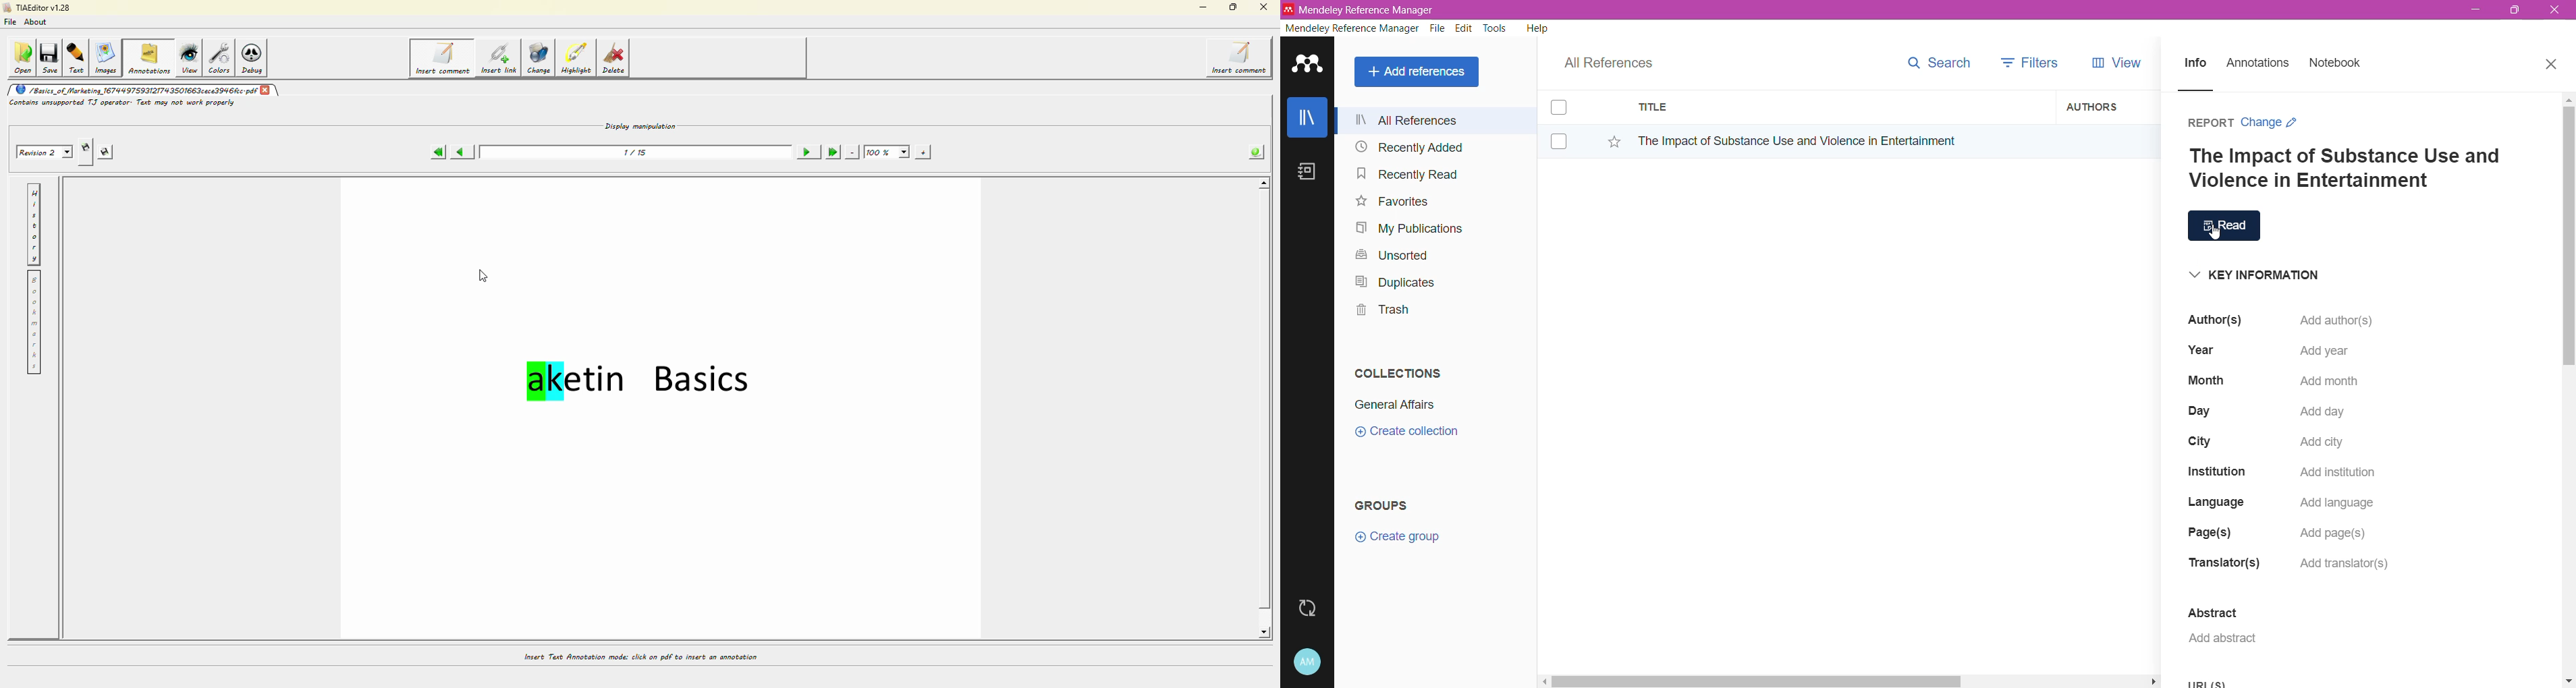 The width and height of the screenshot is (2576, 700). Describe the element at coordinates (2323, 410) in the screenshot. I see `Click to Add day` at that location.